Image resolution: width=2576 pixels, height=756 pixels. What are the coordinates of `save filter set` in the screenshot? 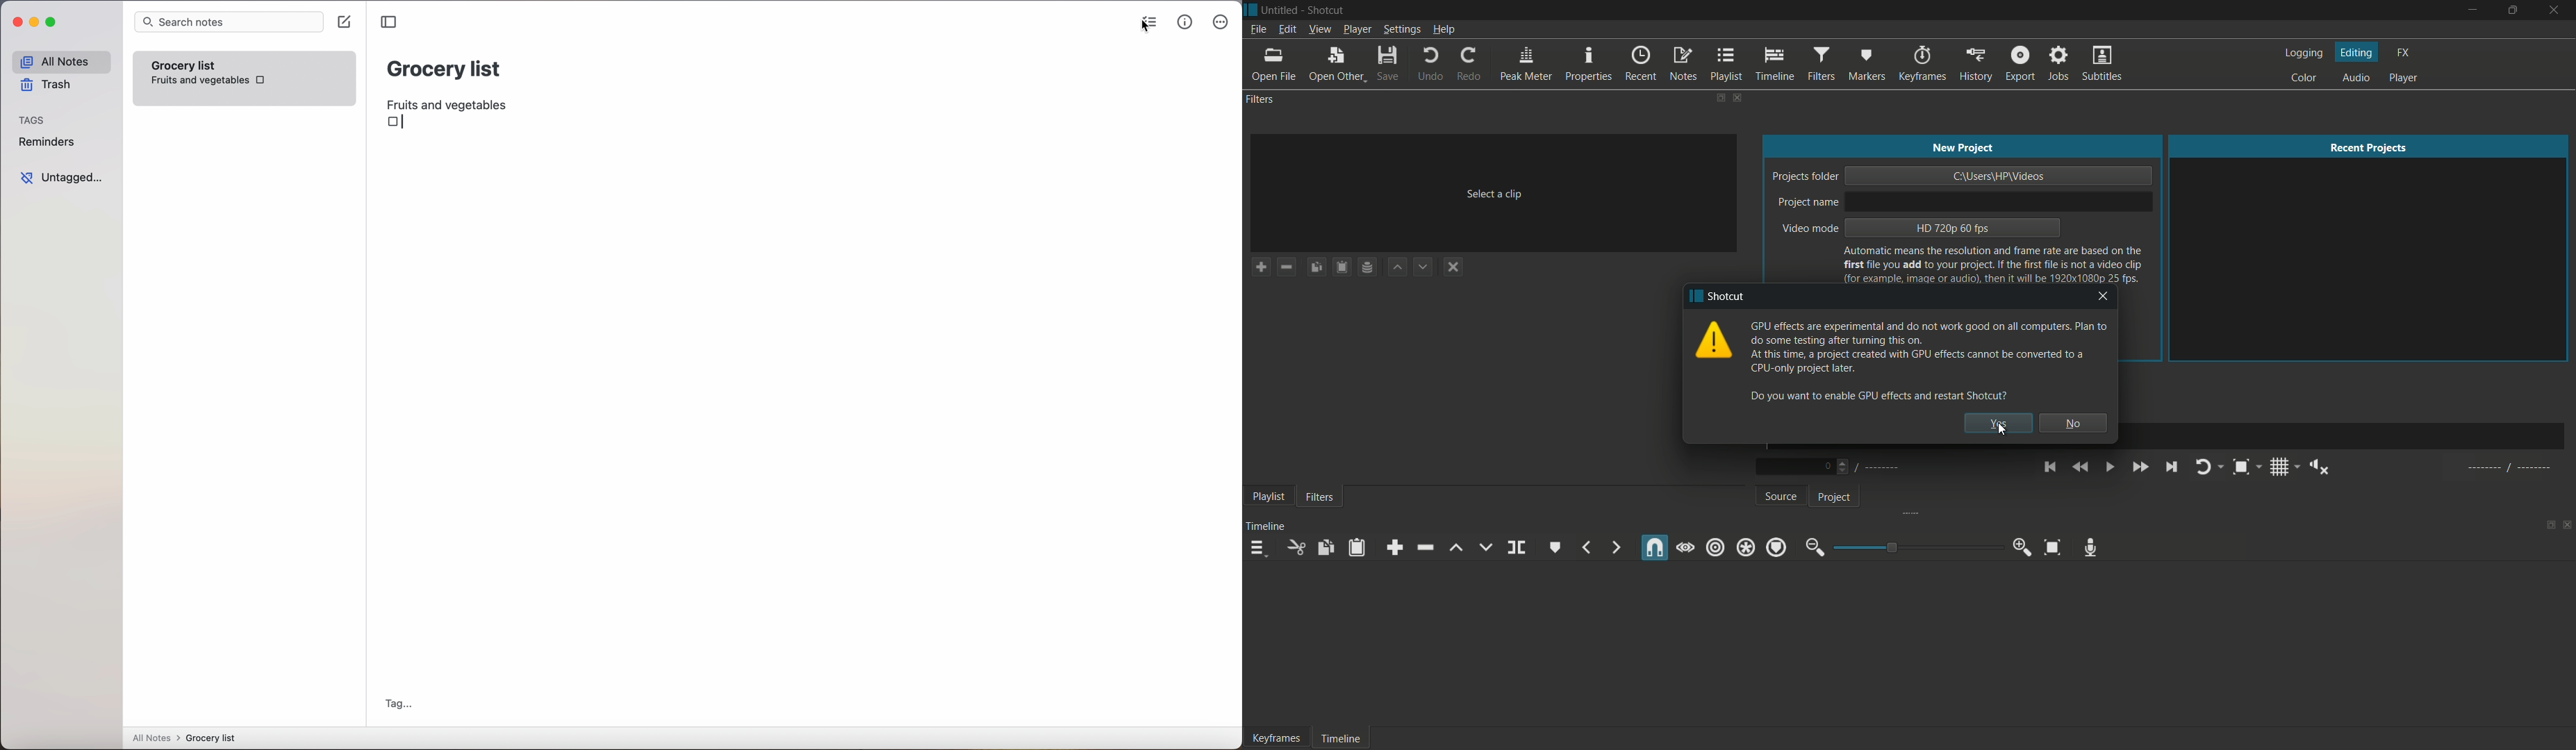 It's located at (1367, 267).